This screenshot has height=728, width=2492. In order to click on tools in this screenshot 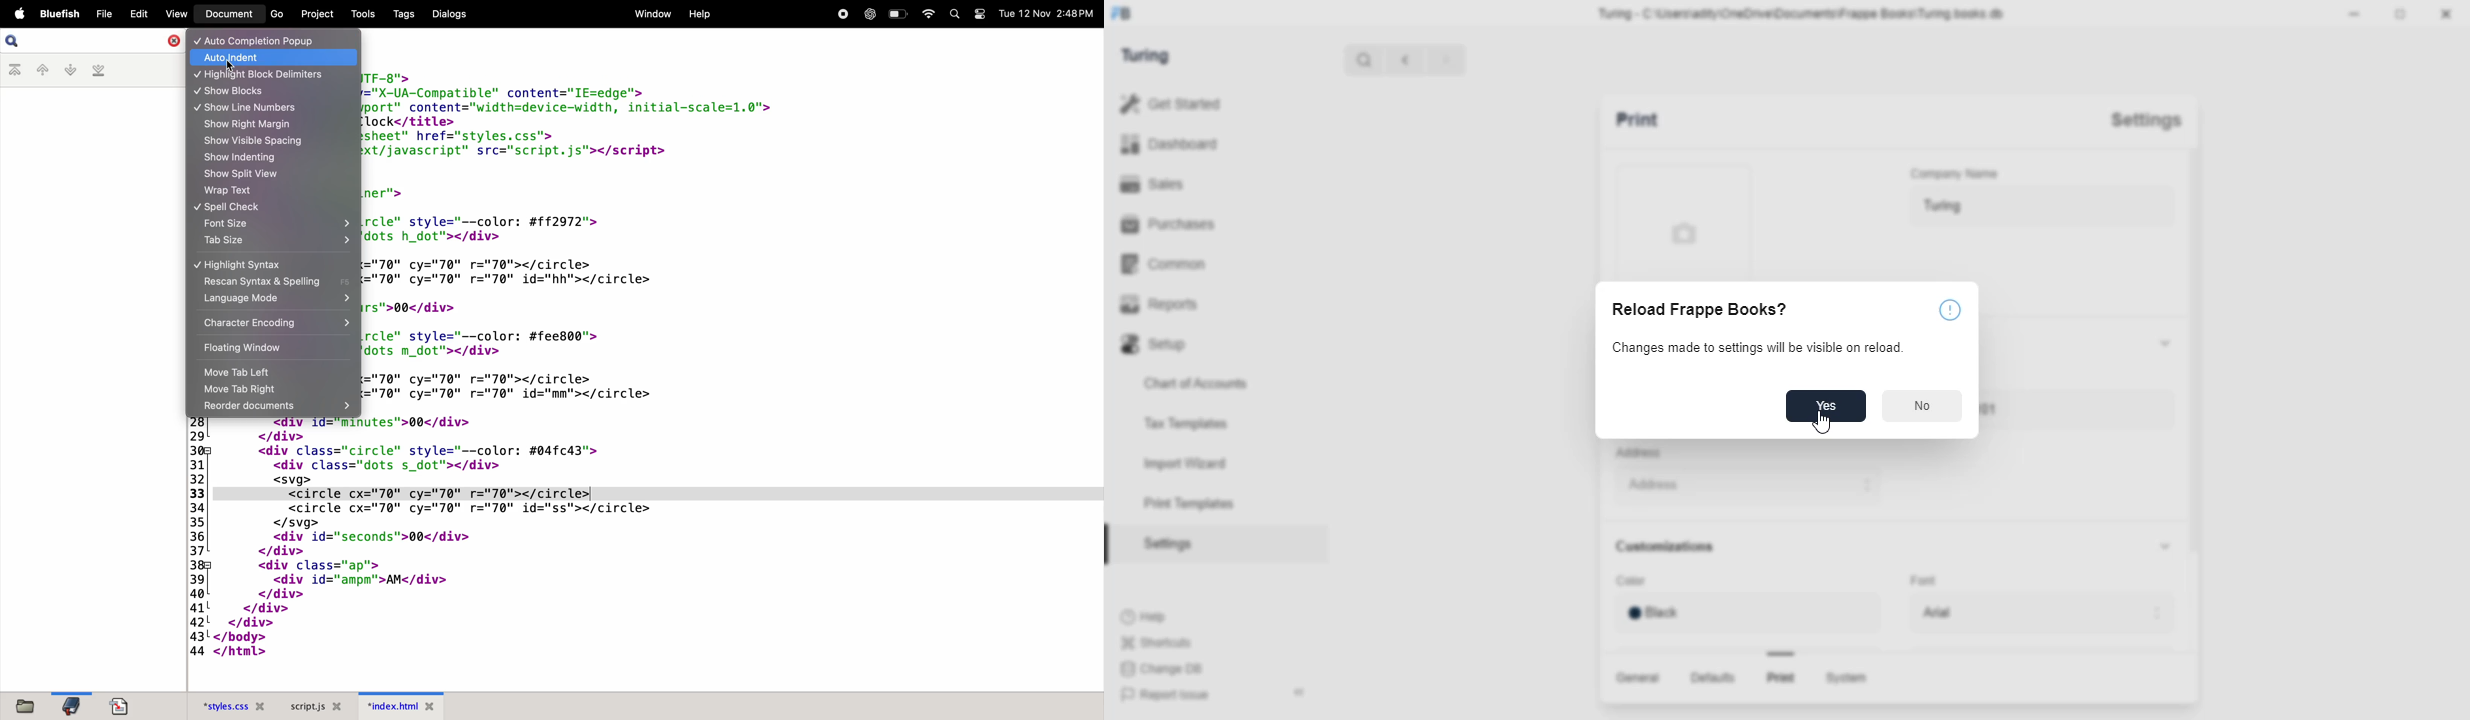, I will do `click(363, 14)`.